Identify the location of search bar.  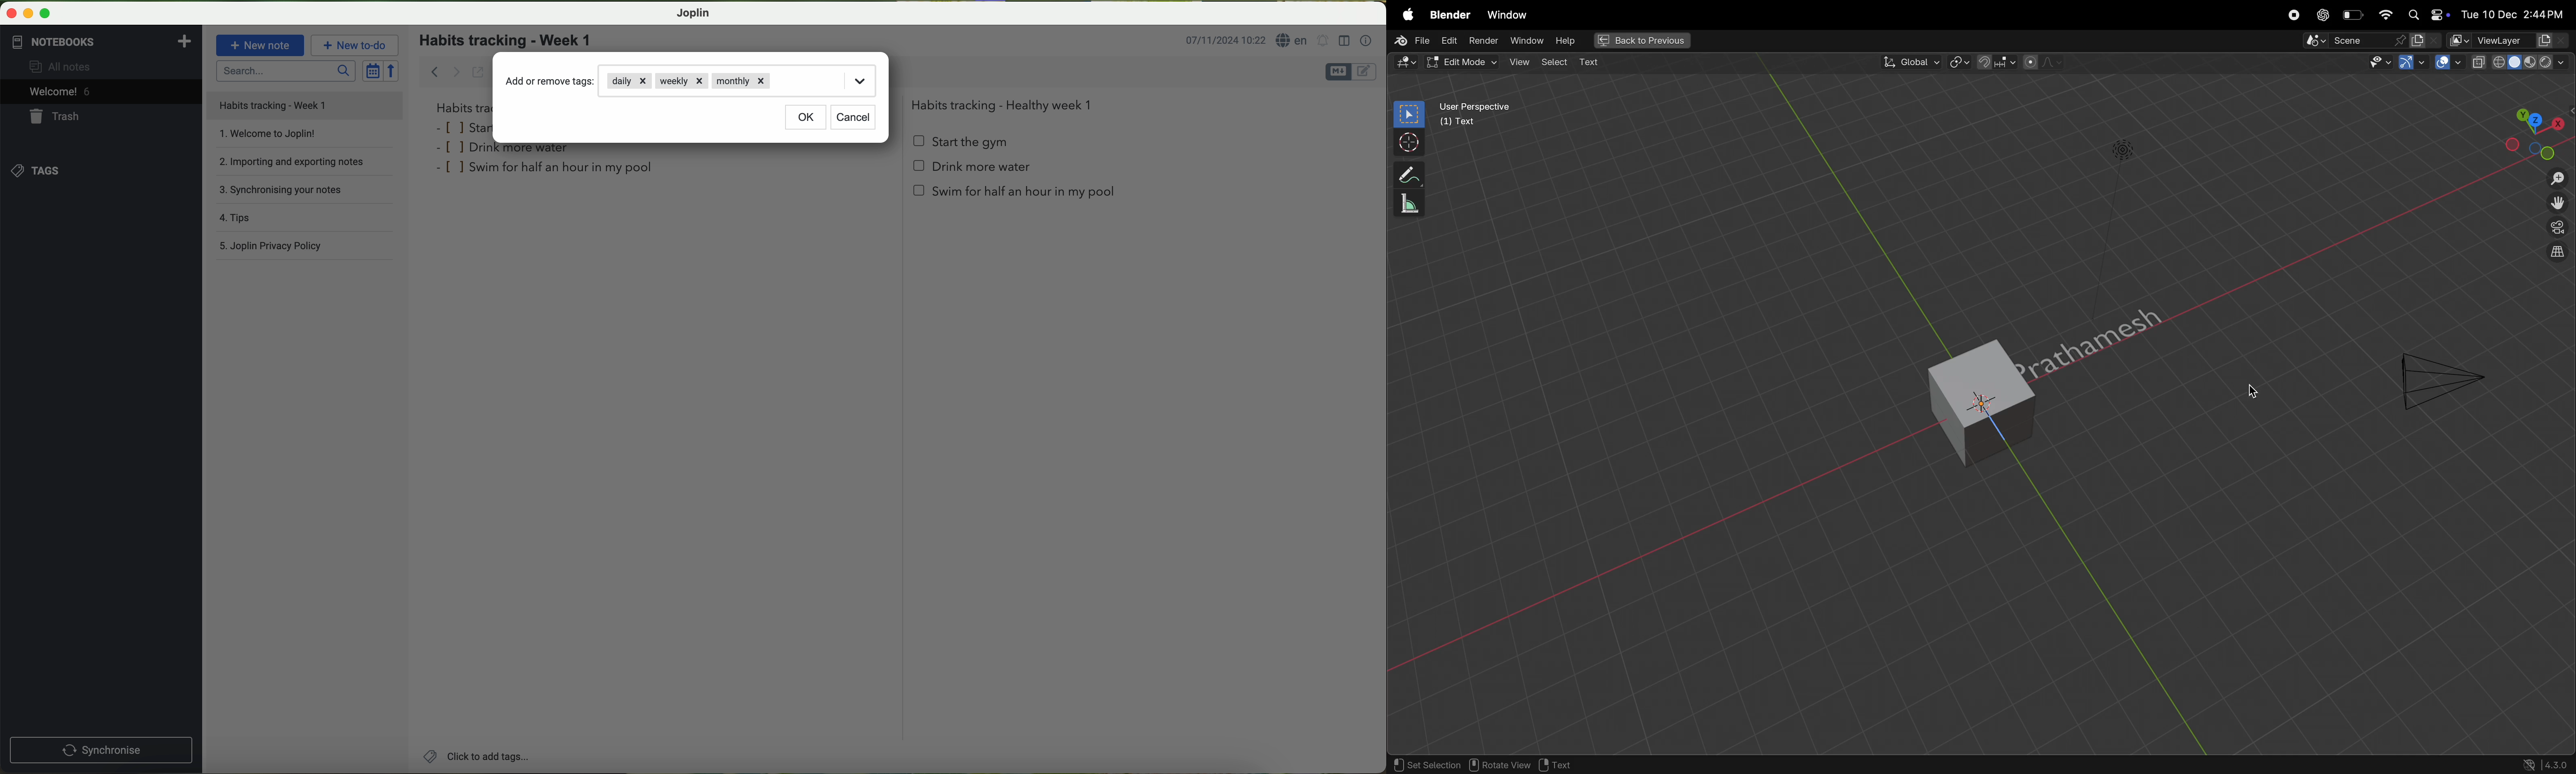
(285, 71).